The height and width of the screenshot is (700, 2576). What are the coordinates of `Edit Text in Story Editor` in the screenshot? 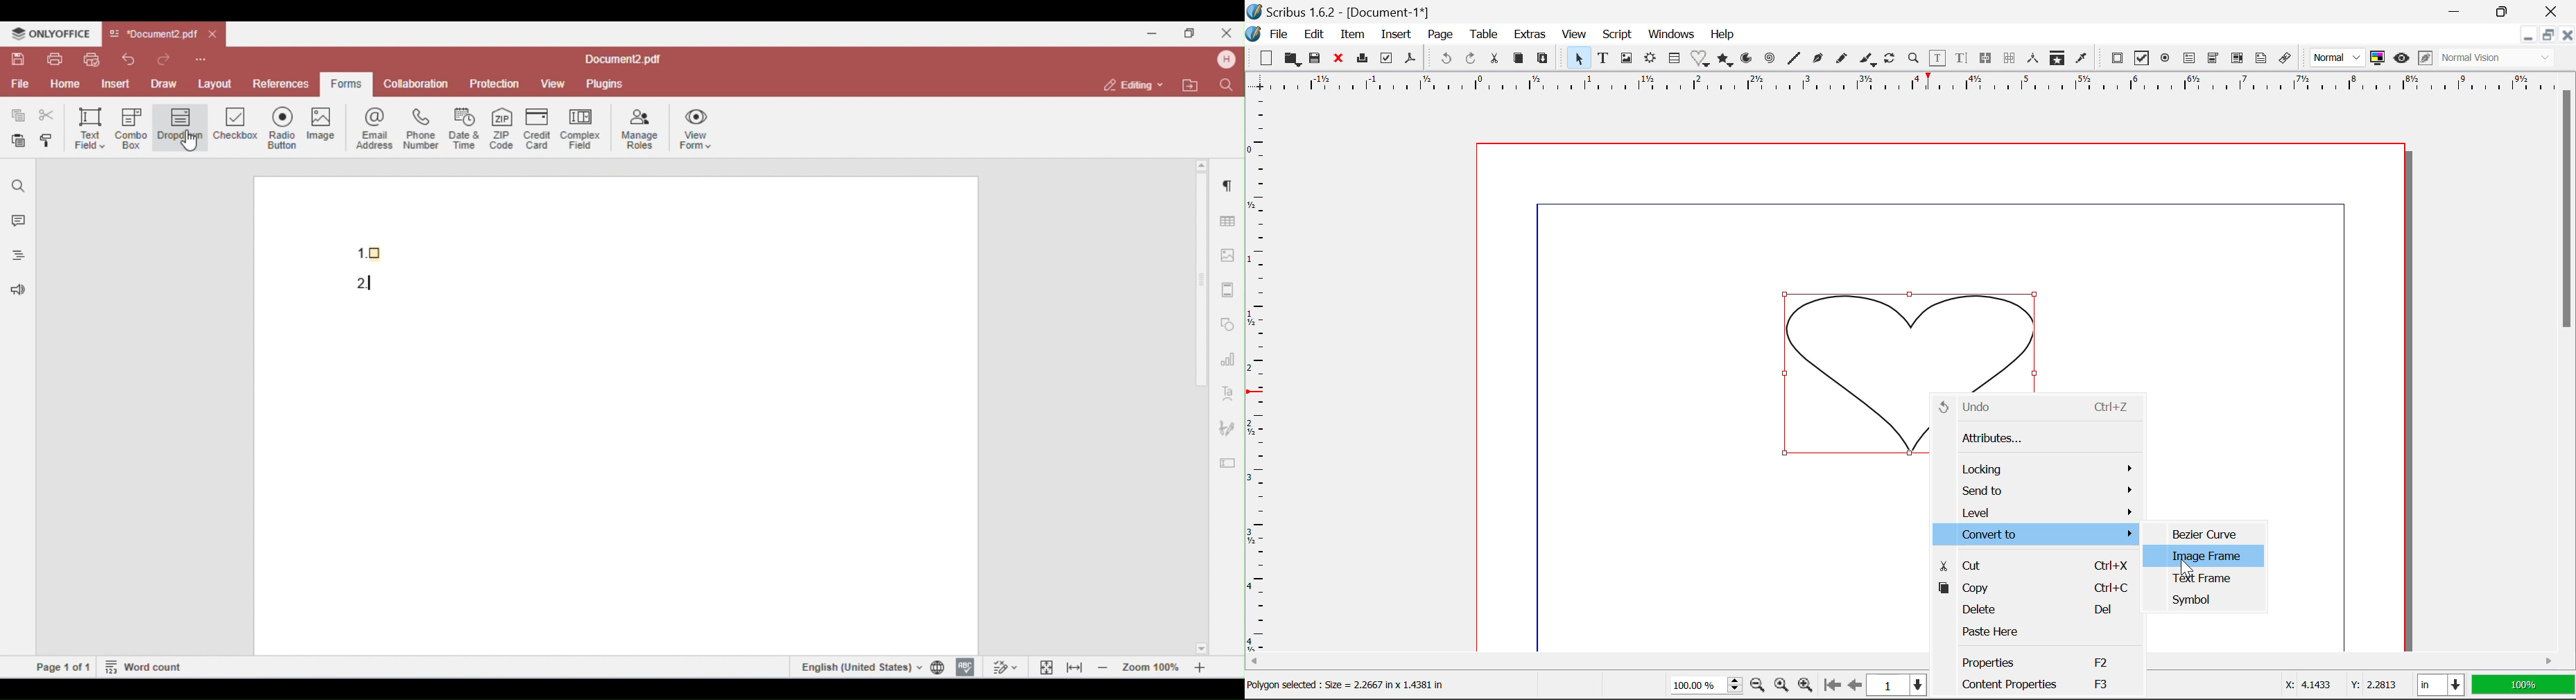 It's located at (1962, 60).